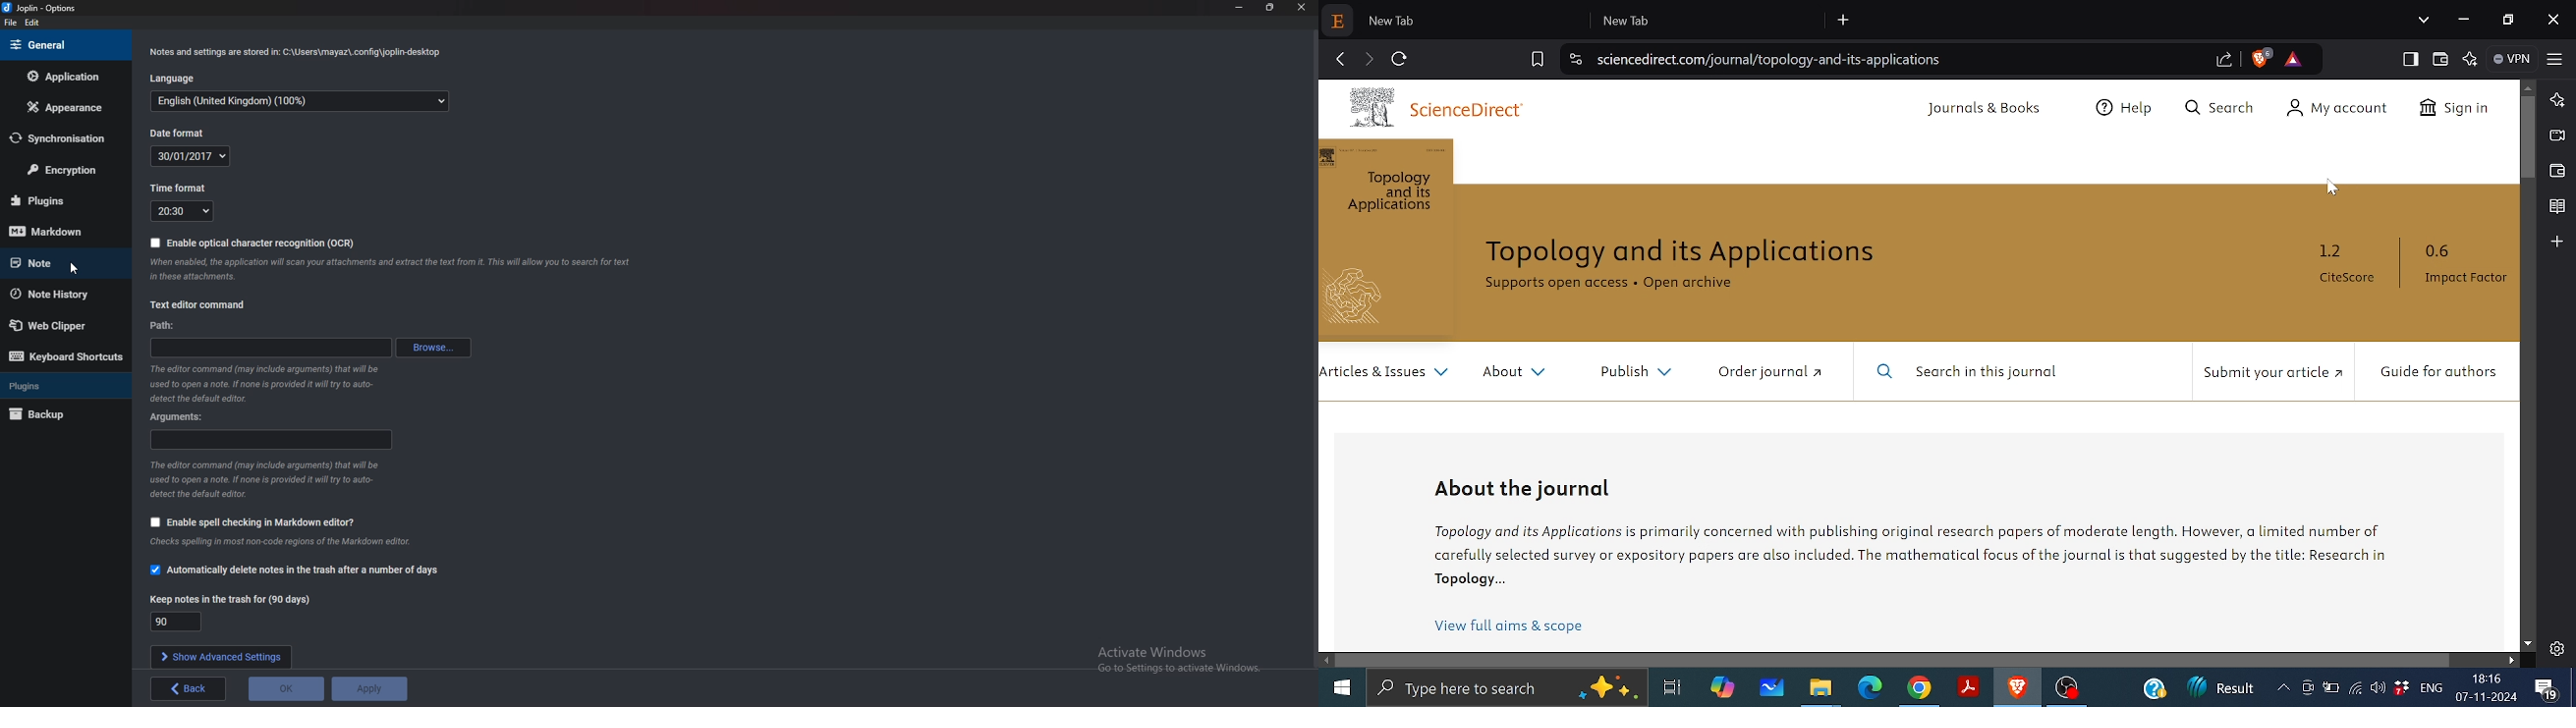 Image resolution: width=2576 pixels, height=728 pixels. I want to click on Notes and settings are stored in: C:\Users\mayaz\.config\joplin-desktop, so click(298, 52).